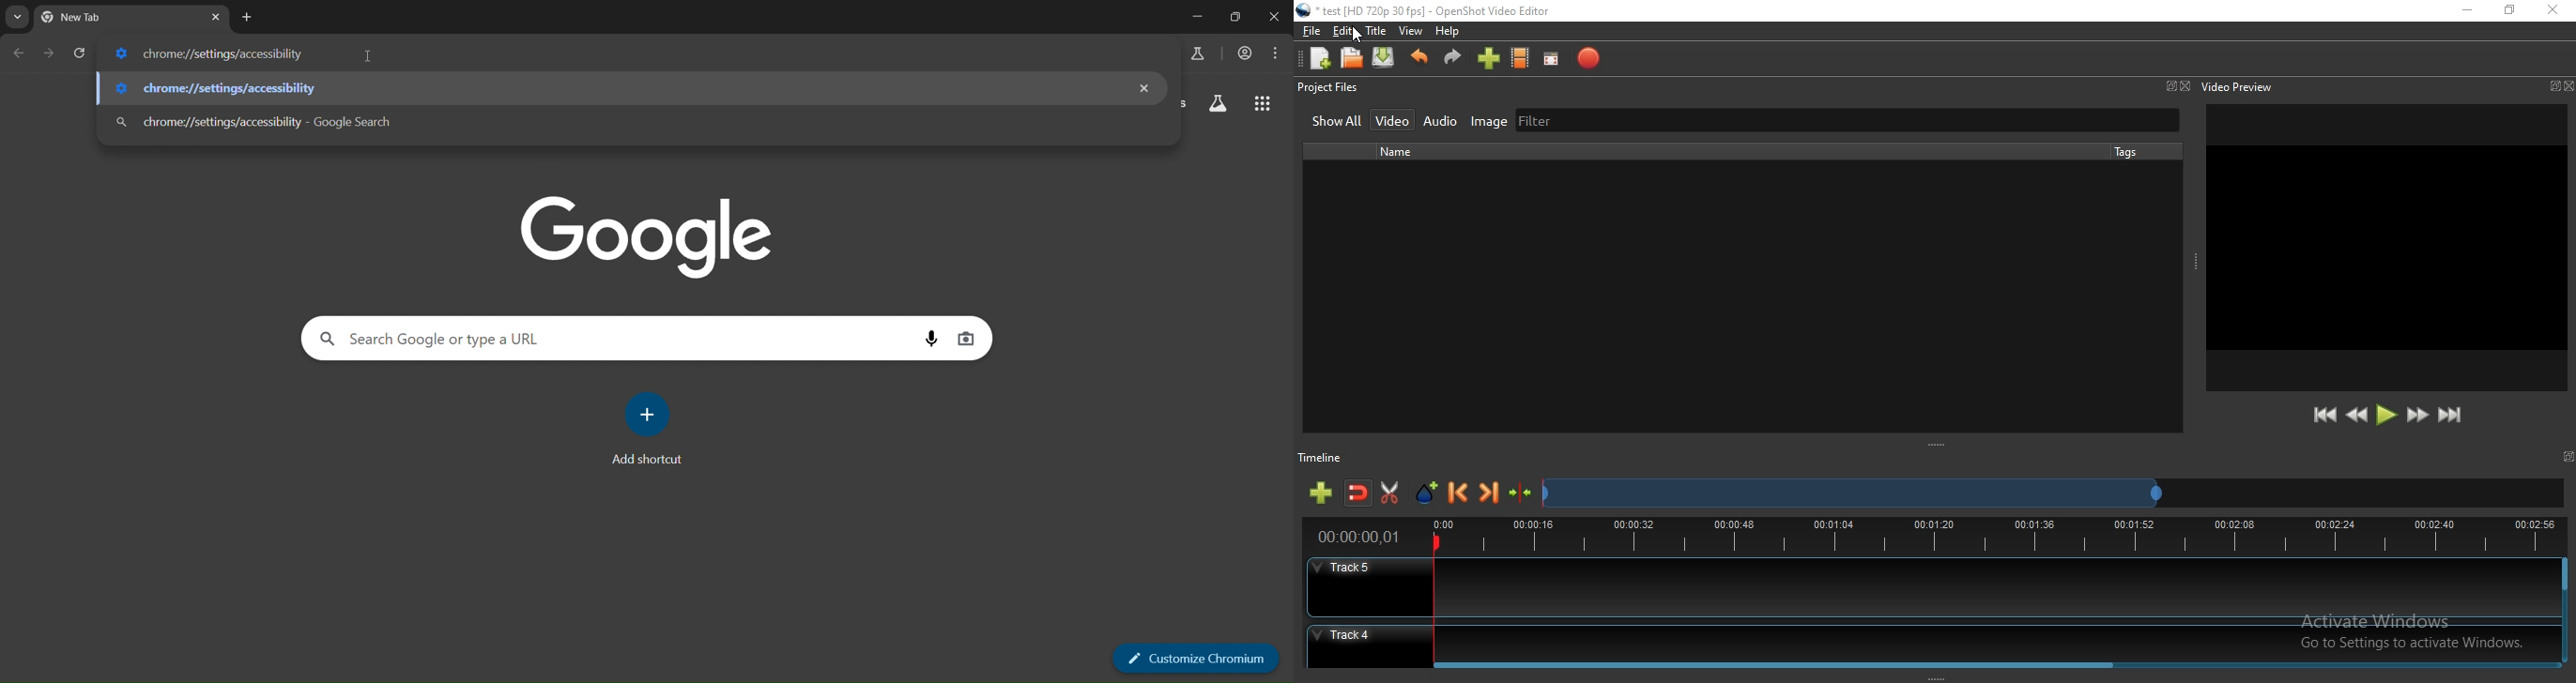  What do you see at coordinates (1275, 54) in the screenshot?
I see `menu` at bounding box center [1275, 54].